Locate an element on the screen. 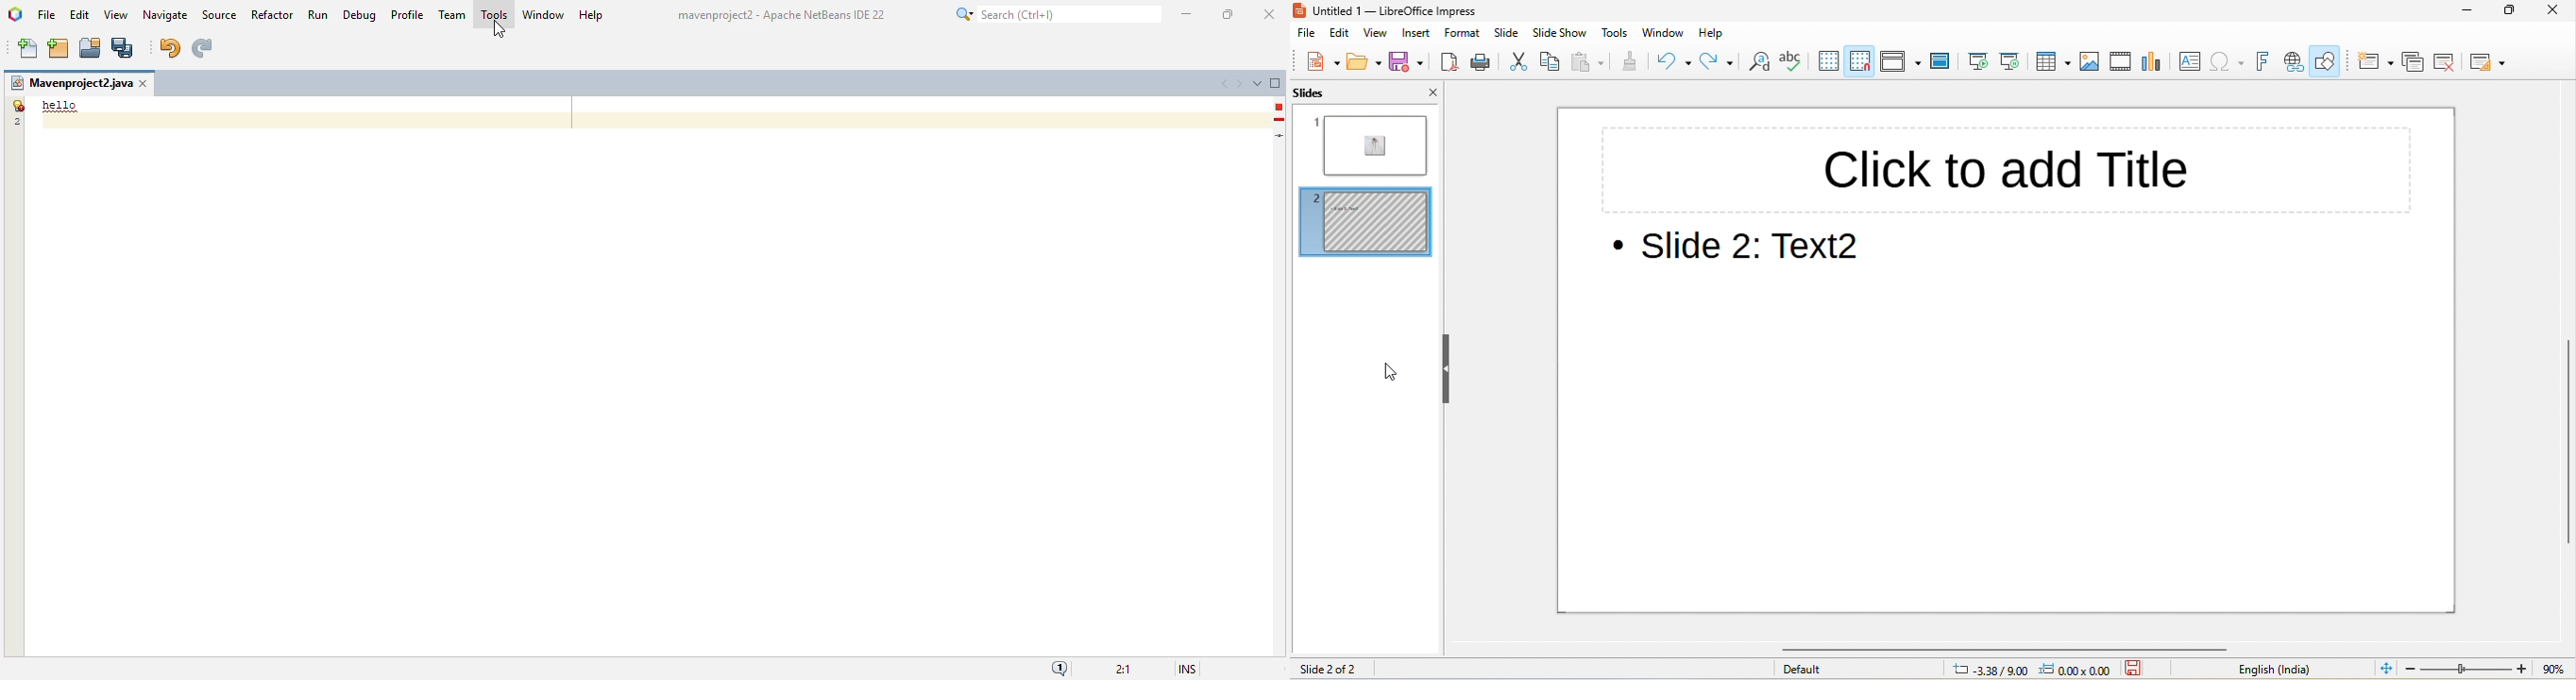 Image resolution: width=2576 pixels, height=700 pixels. start from current slide is located at coordinates (2016, 61).